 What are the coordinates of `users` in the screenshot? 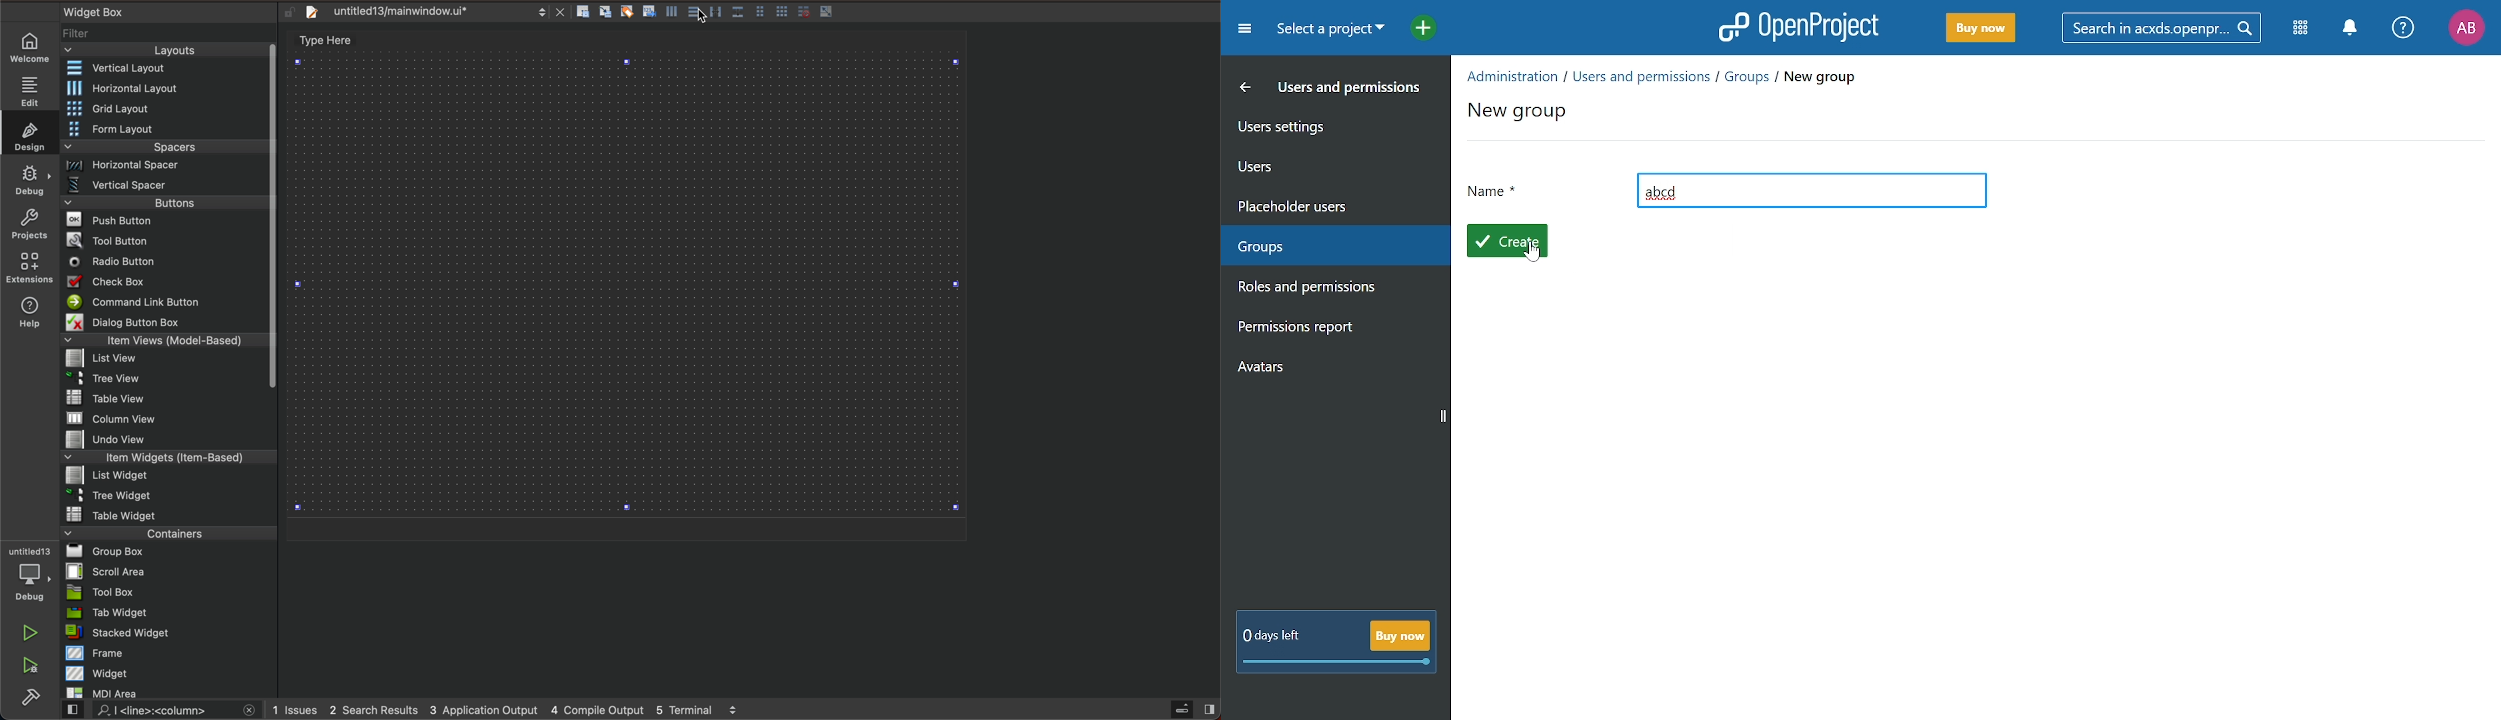 It's located at (1324, 165).